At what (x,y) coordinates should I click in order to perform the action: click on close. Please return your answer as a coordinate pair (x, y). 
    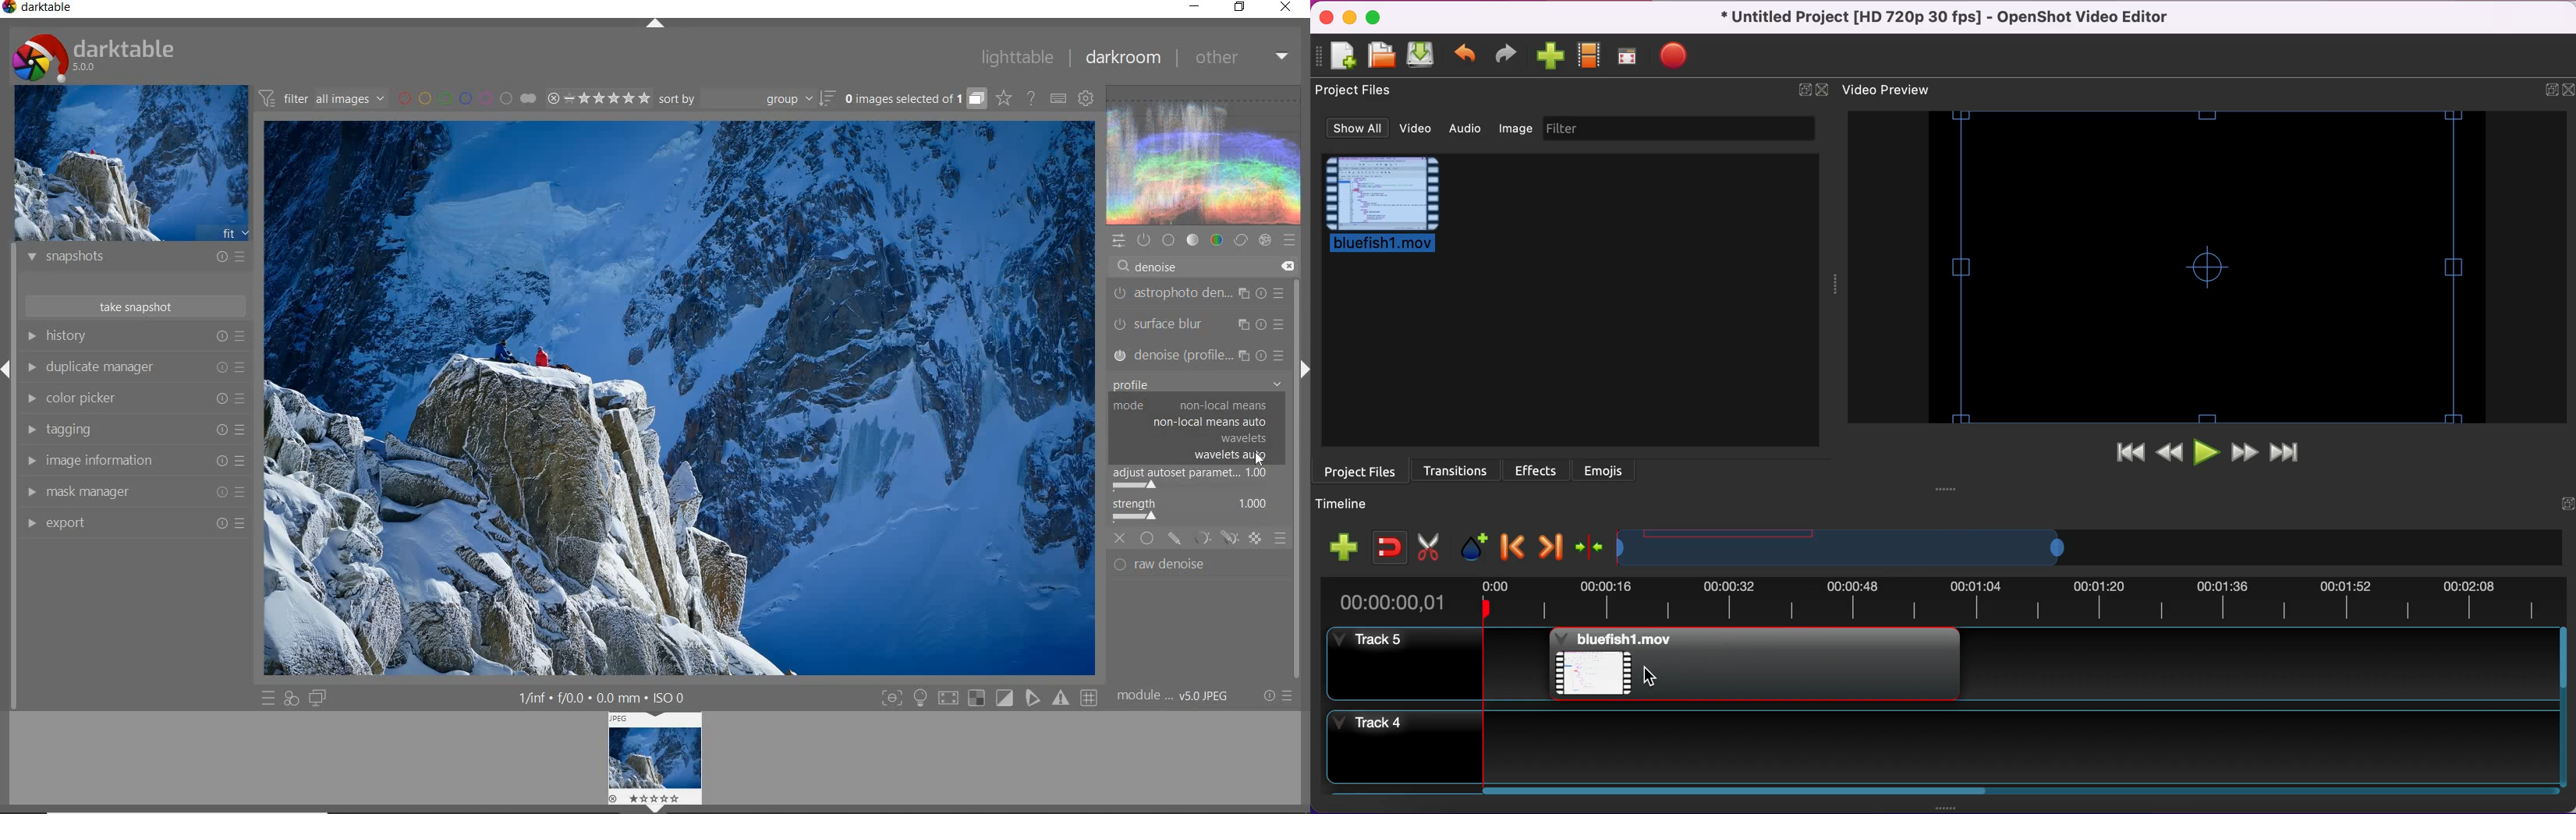
    Looking at the image, I should click on (2569, 90).